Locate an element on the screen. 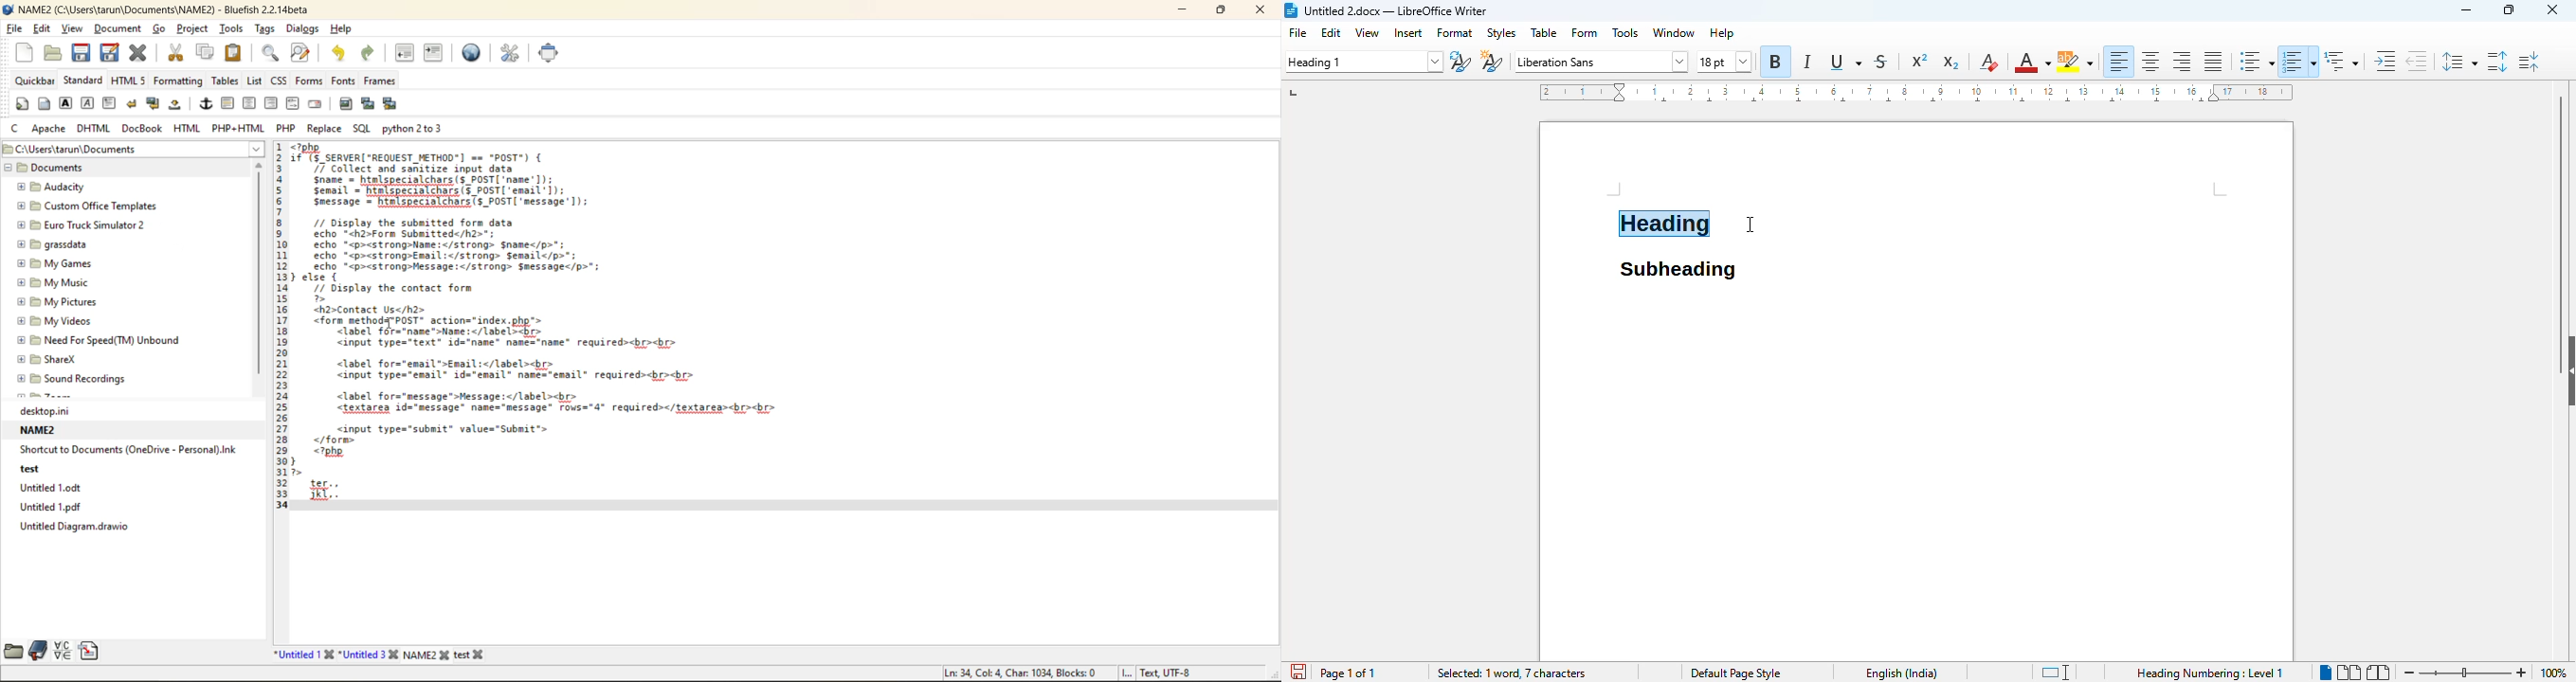  format is located at coordinates (1455, 33).